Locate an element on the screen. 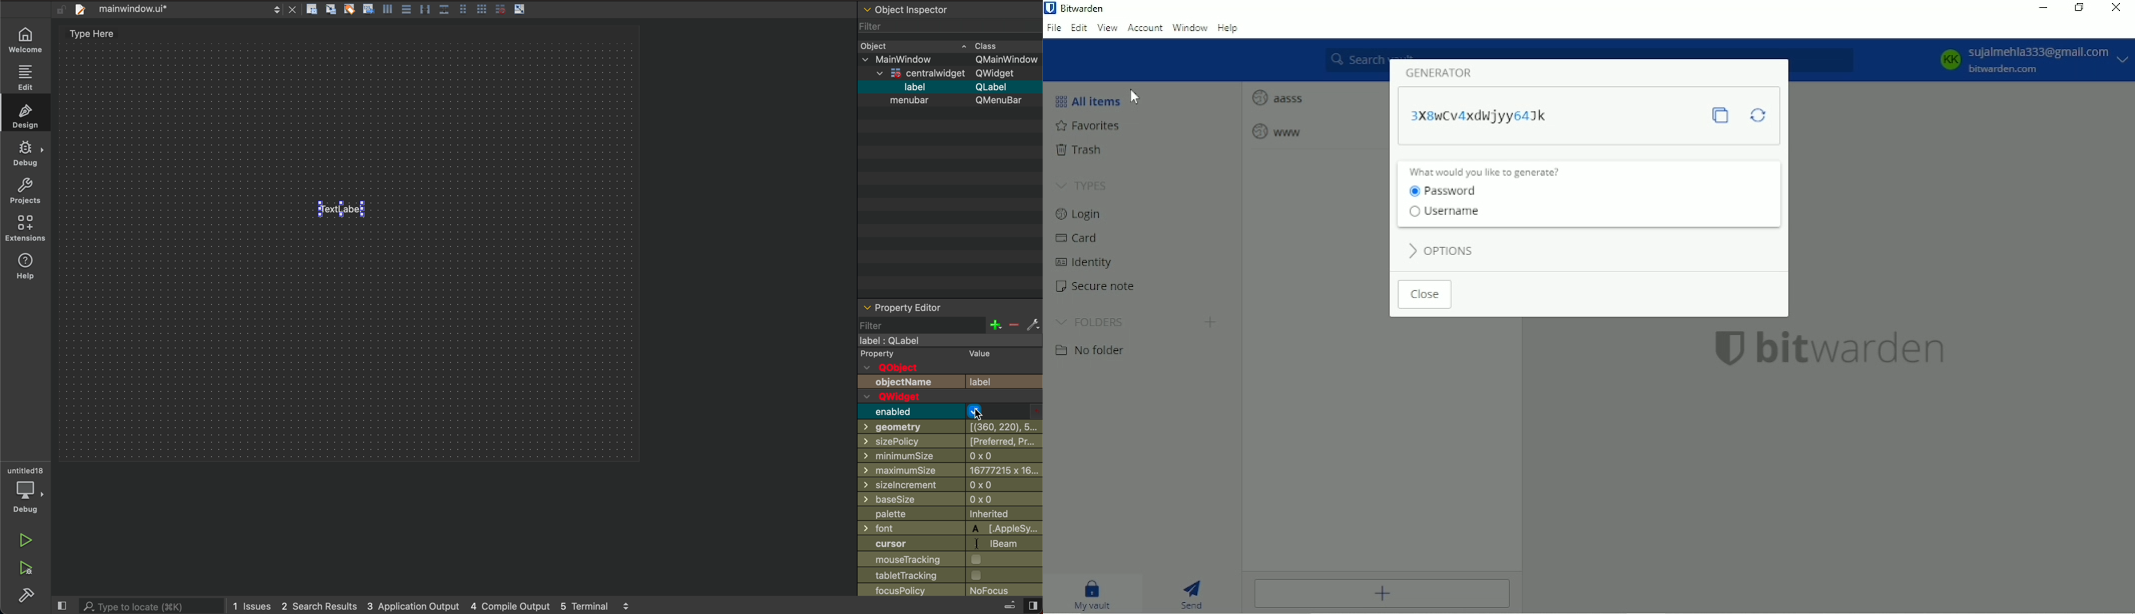  curosor is located at coordinates (904, 543).